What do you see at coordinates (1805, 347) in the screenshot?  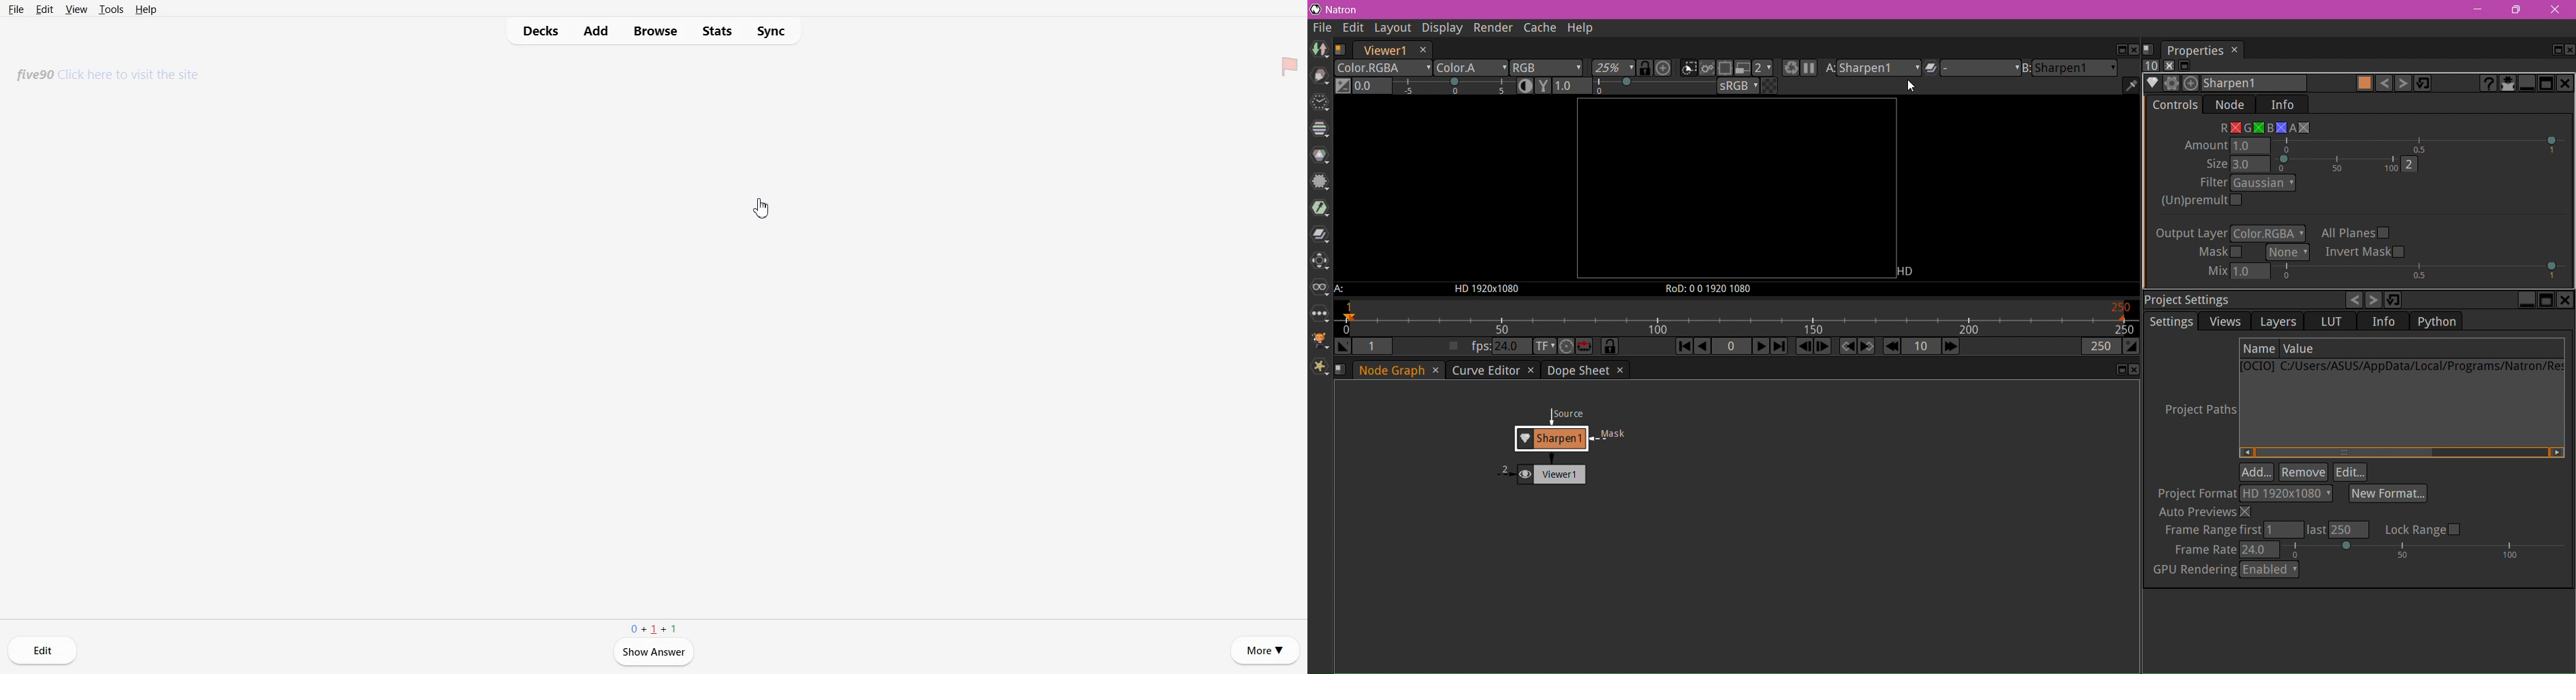 I see `Previous frame` at bounding box center [1805, 347].